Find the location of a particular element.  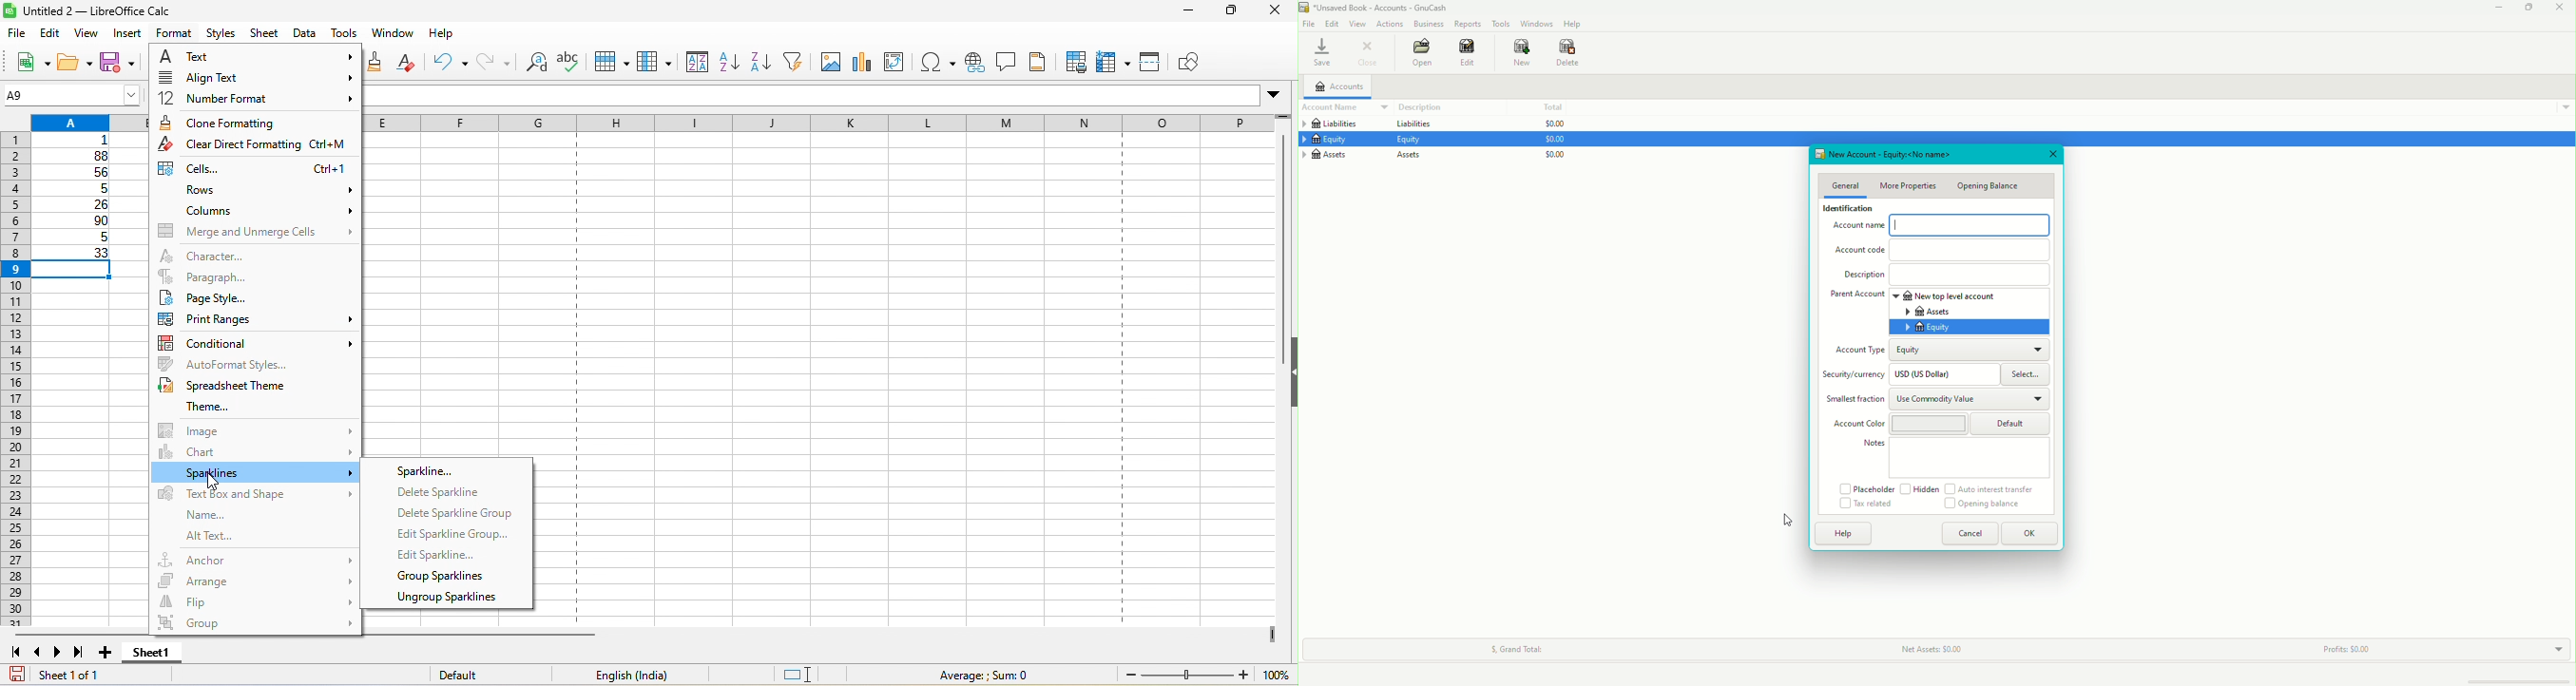

data is located at coordinates (306, 34).